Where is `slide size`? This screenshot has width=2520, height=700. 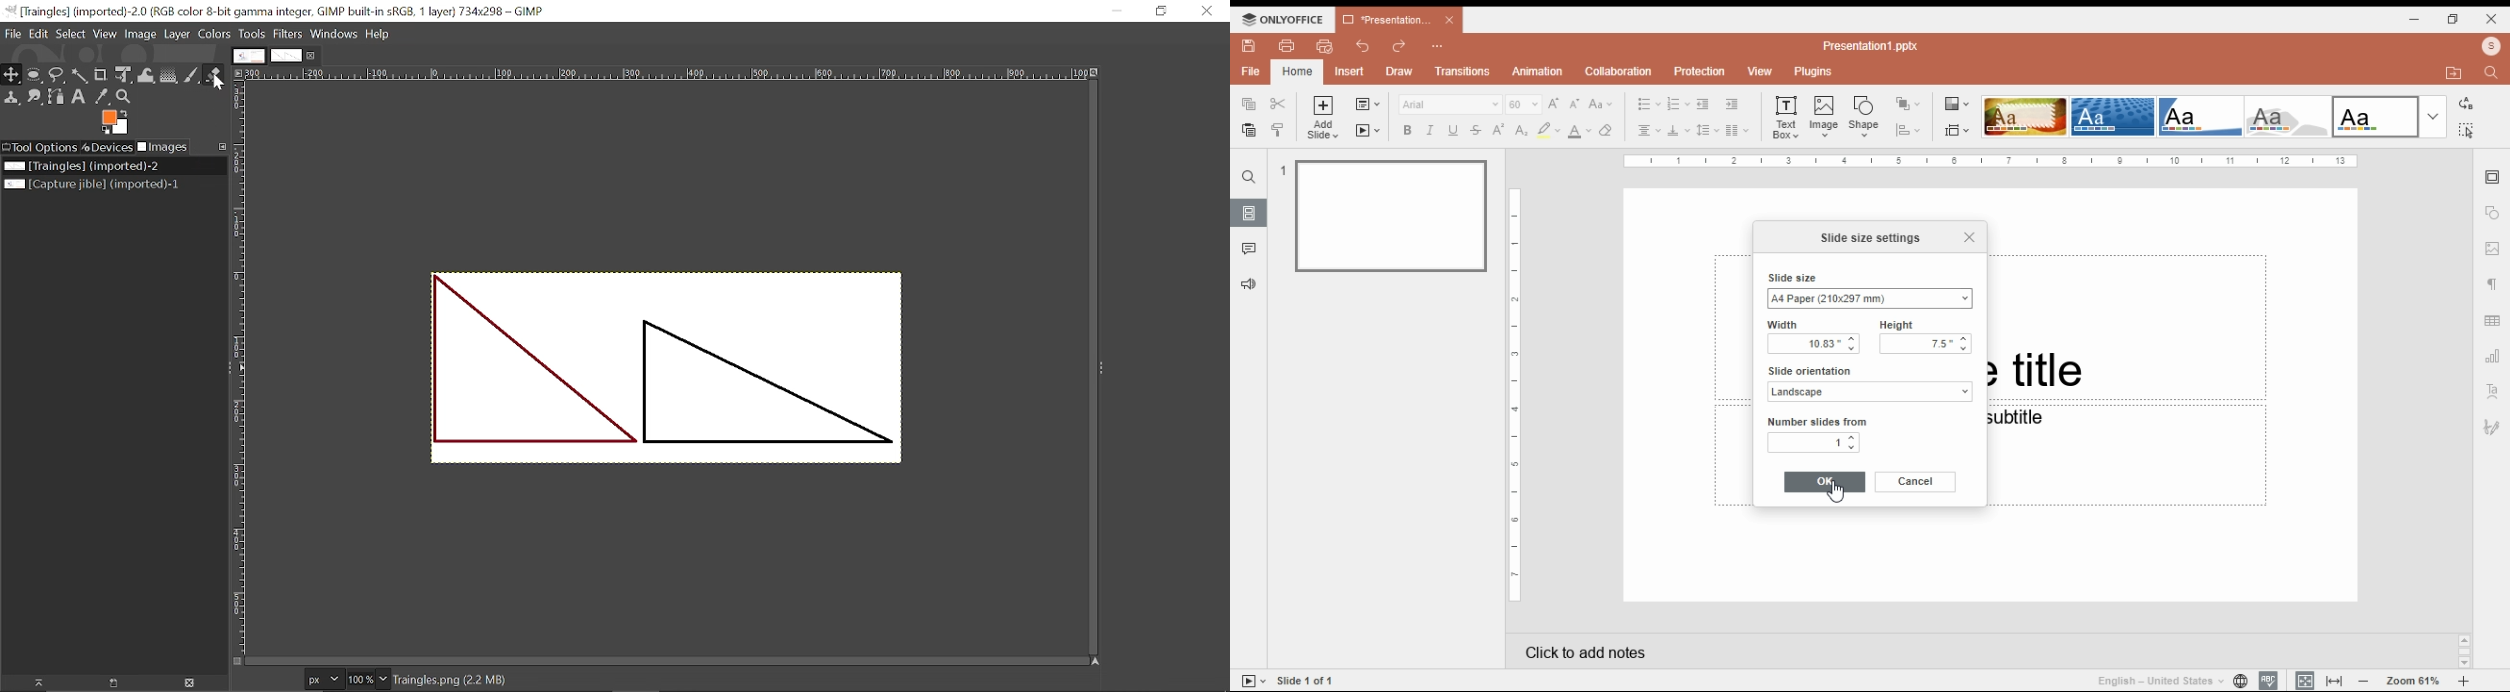
slide size is located at coordinates (1790, 279).